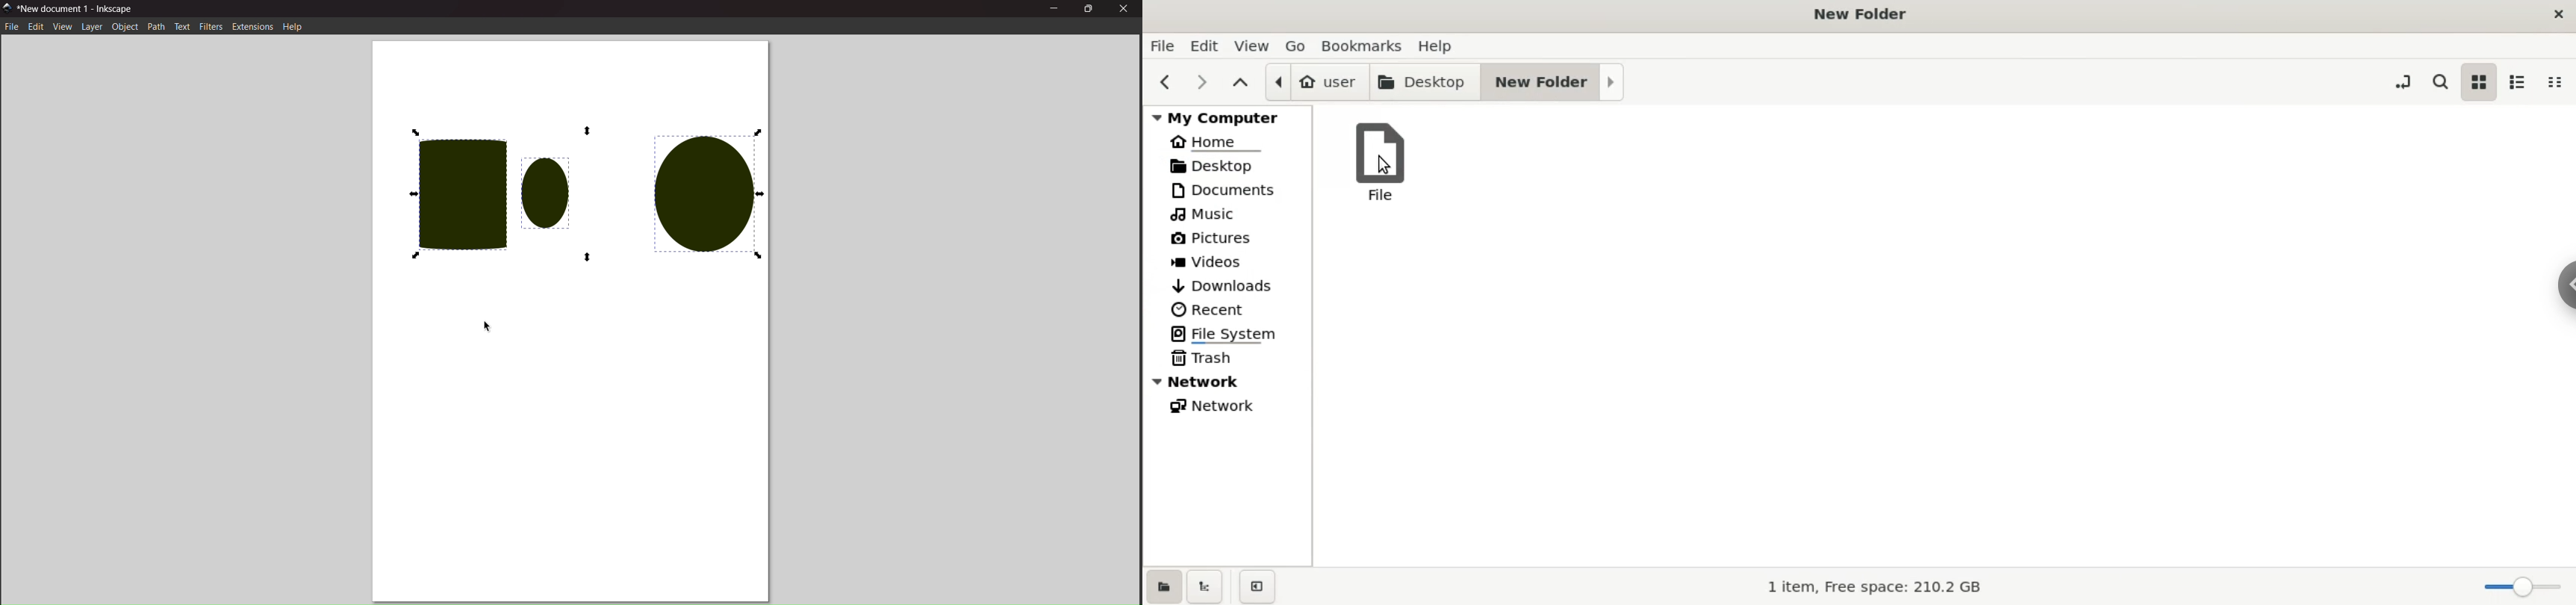 The width and height of the screenshot is (2576, 616). What do you see at coordinates (588, 191) in the screenshot?
I see `all selected objects` at bounding box center [588, 191].